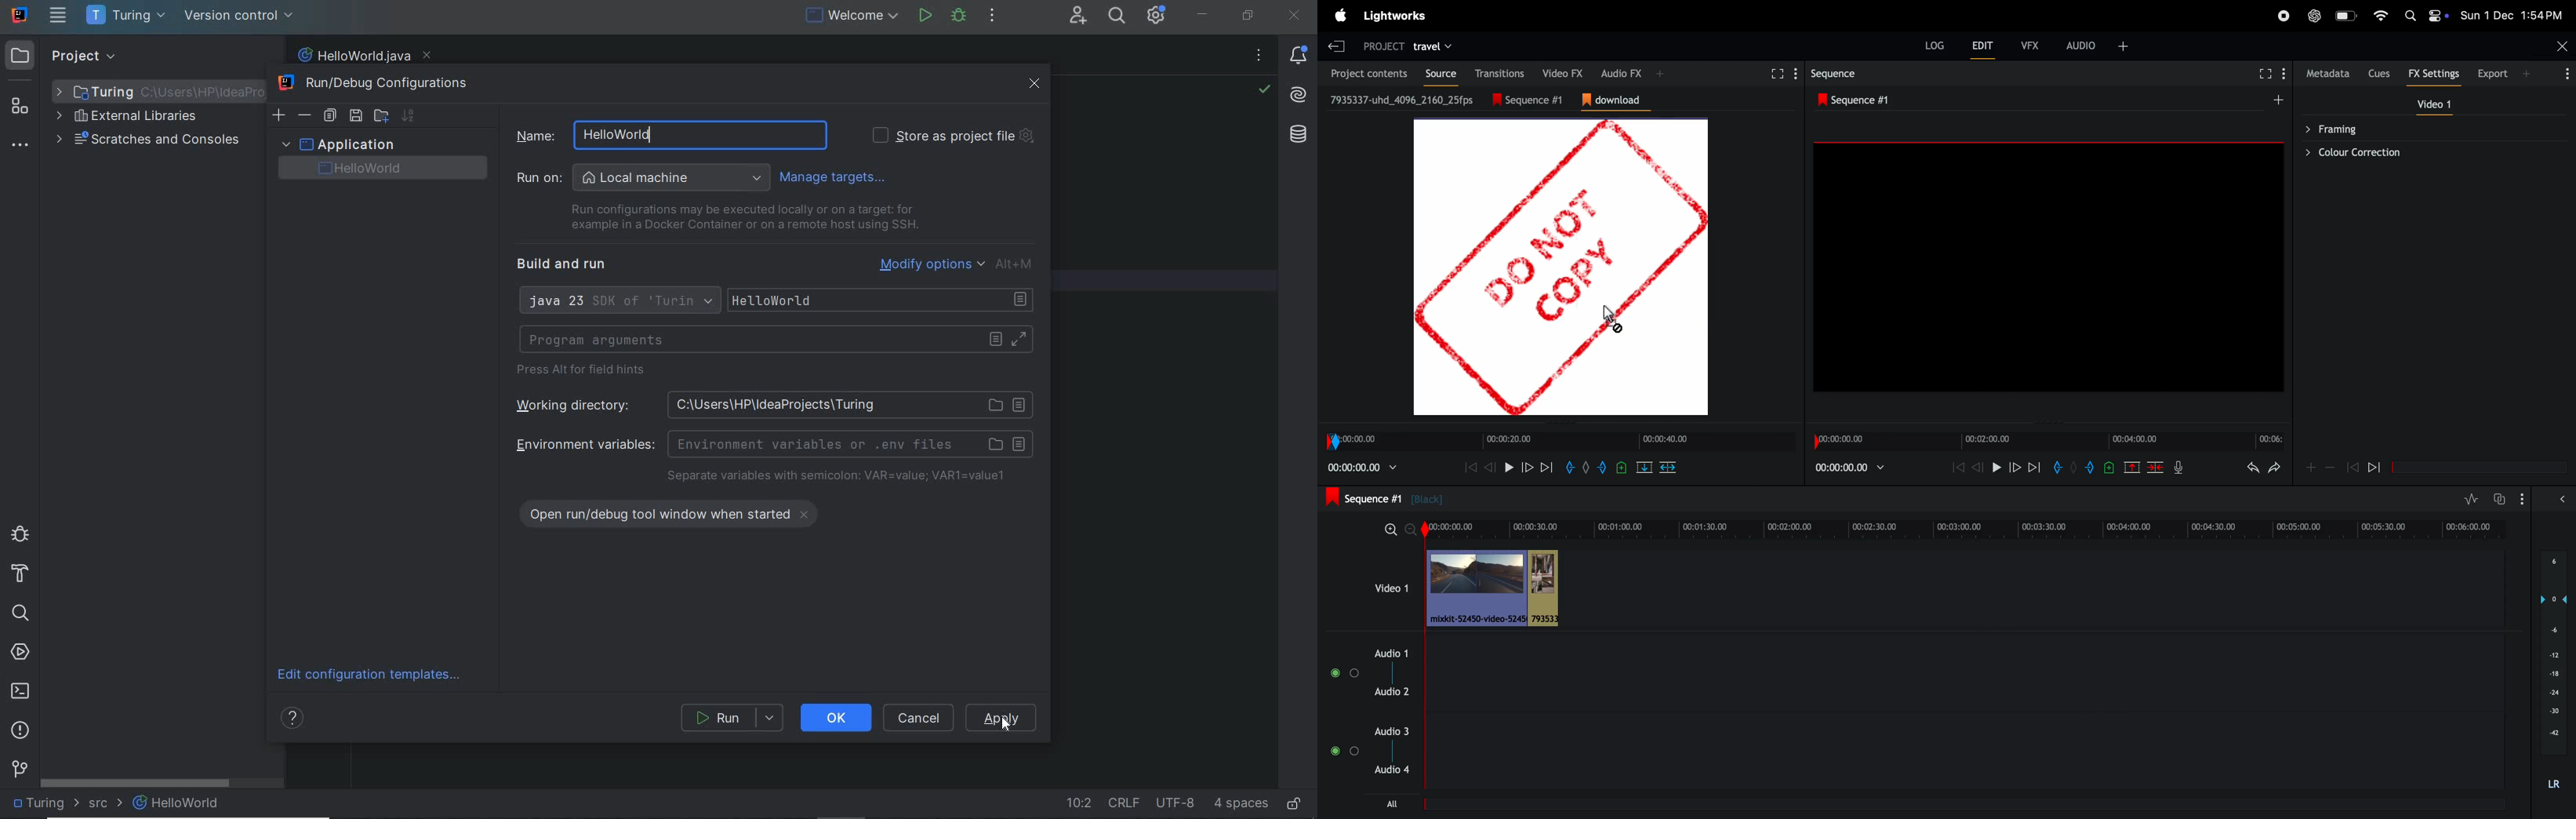  I want to click on store as project file, so click(952, 136).